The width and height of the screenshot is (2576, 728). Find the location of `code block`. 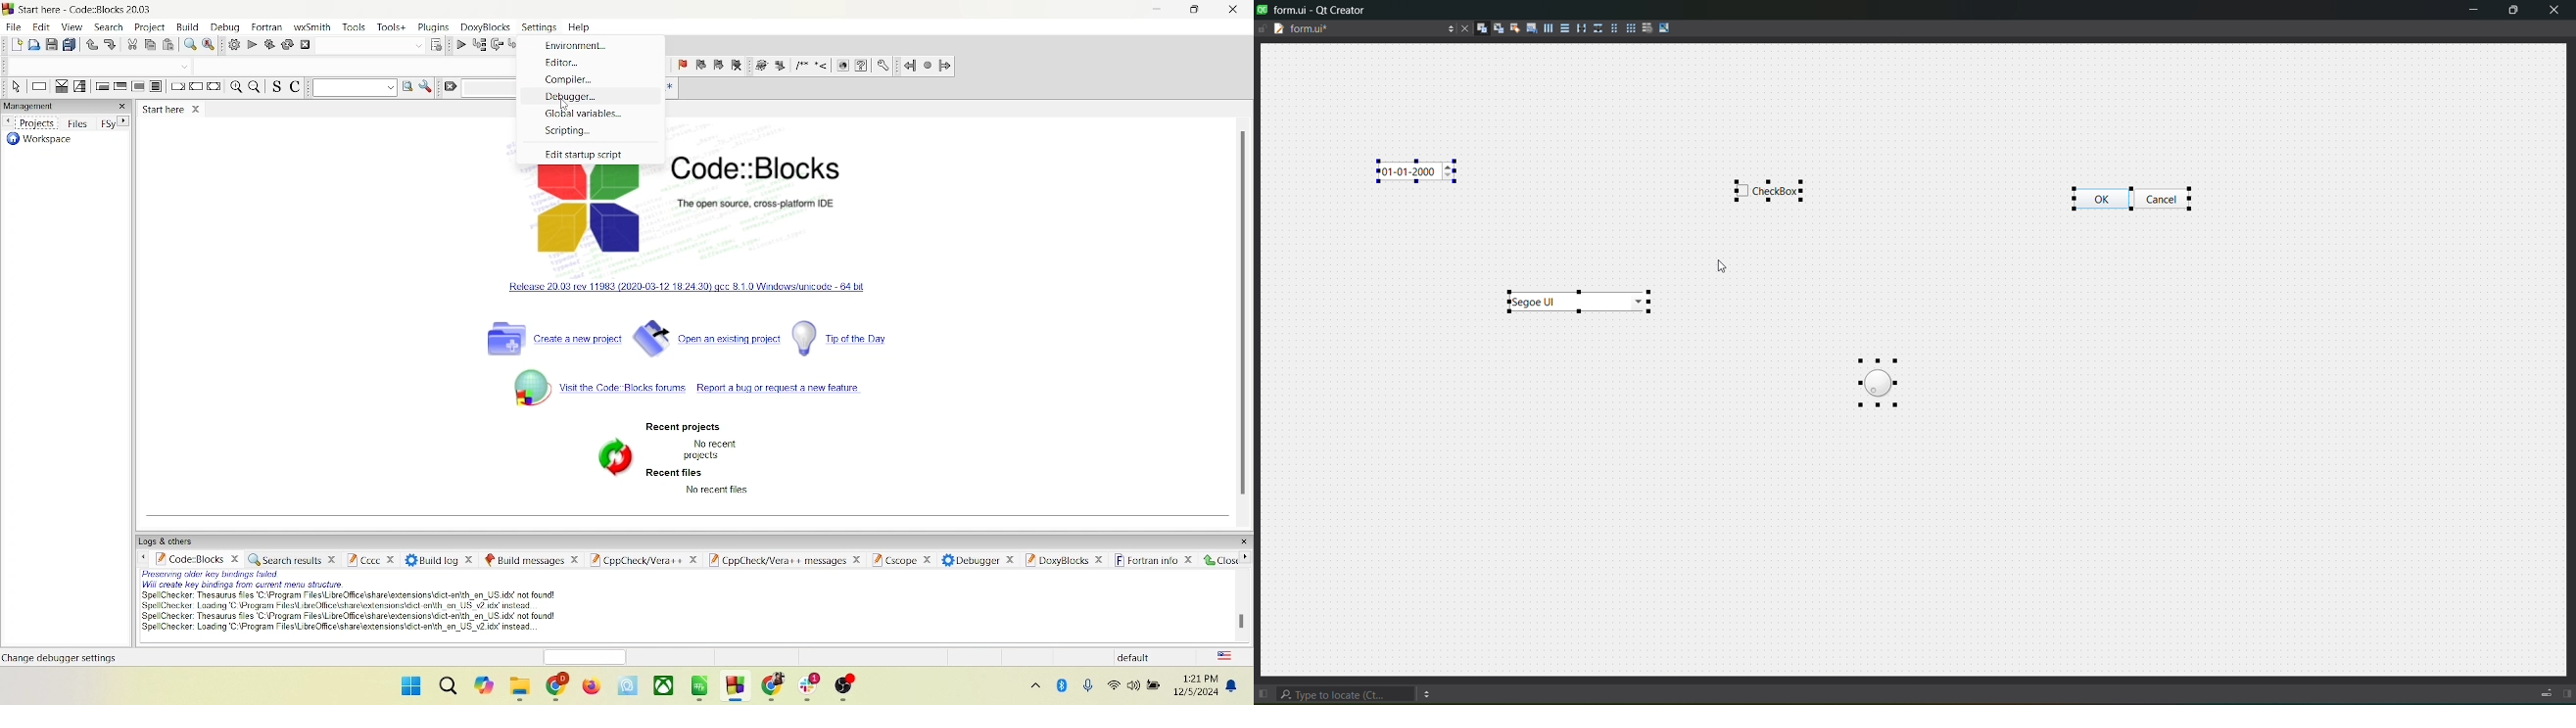

code block is located at coordinates (196, 560).